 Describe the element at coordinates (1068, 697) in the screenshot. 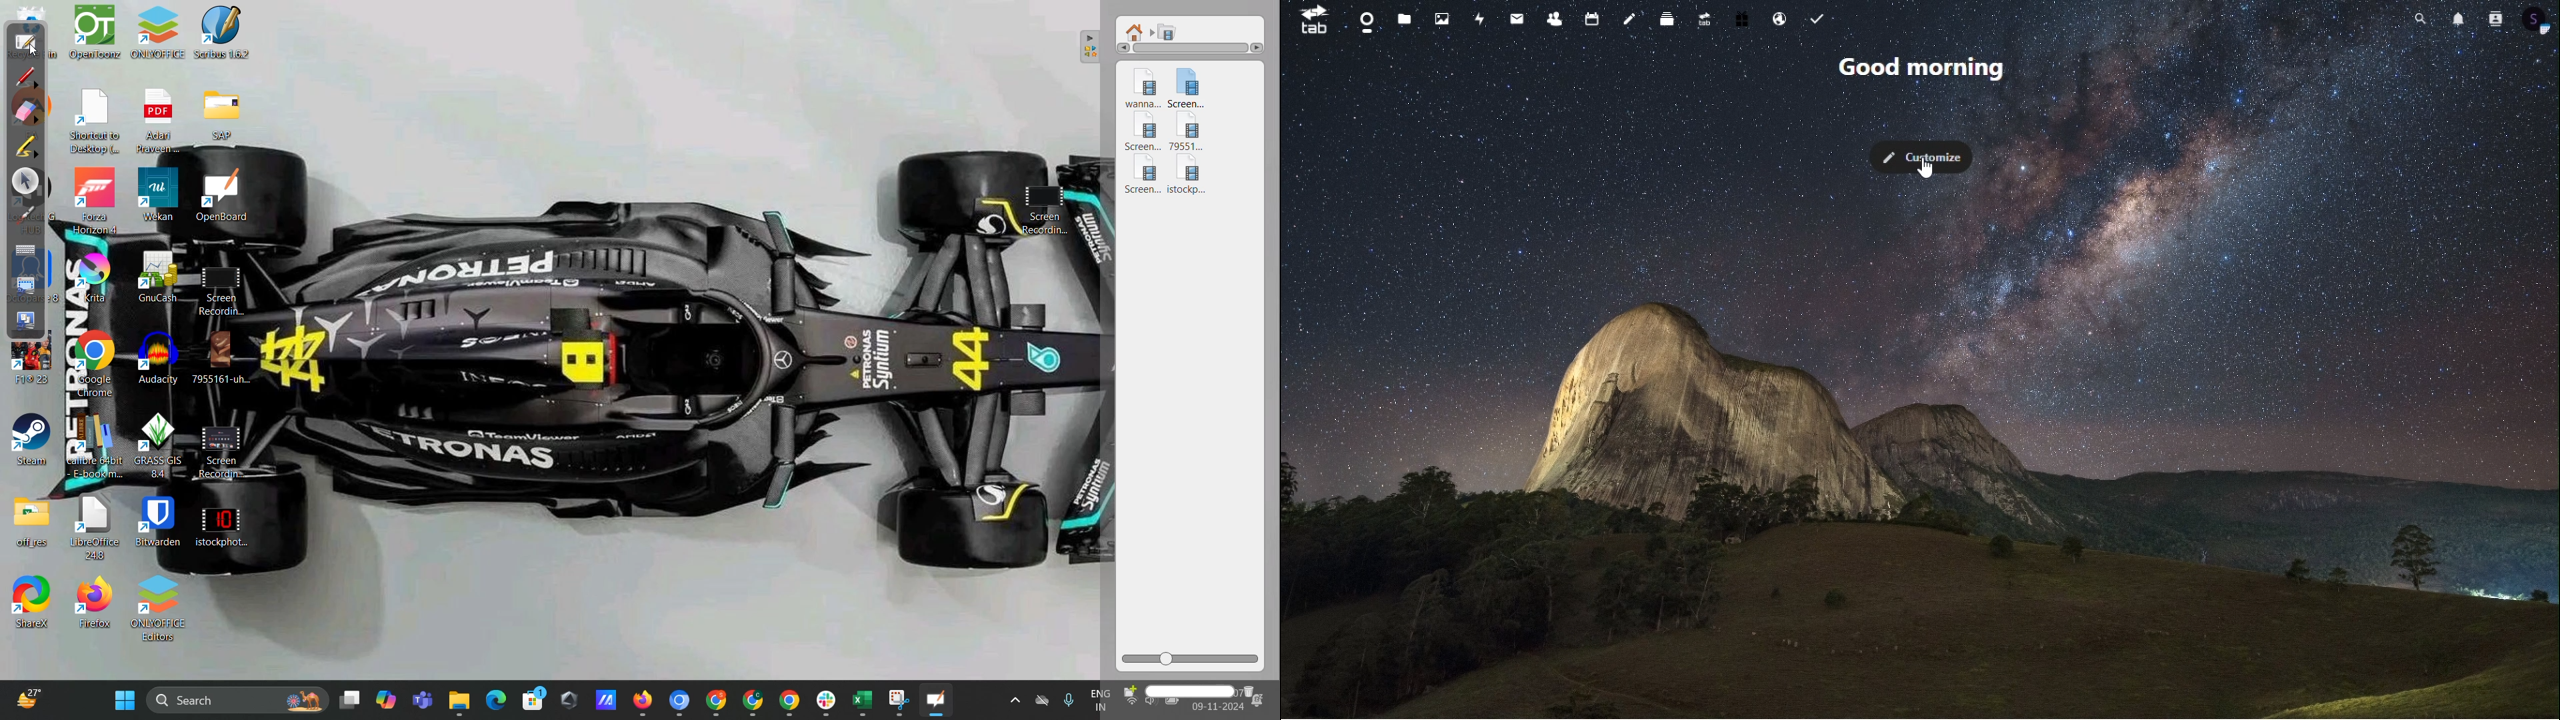

I see `Microphone` at that location.